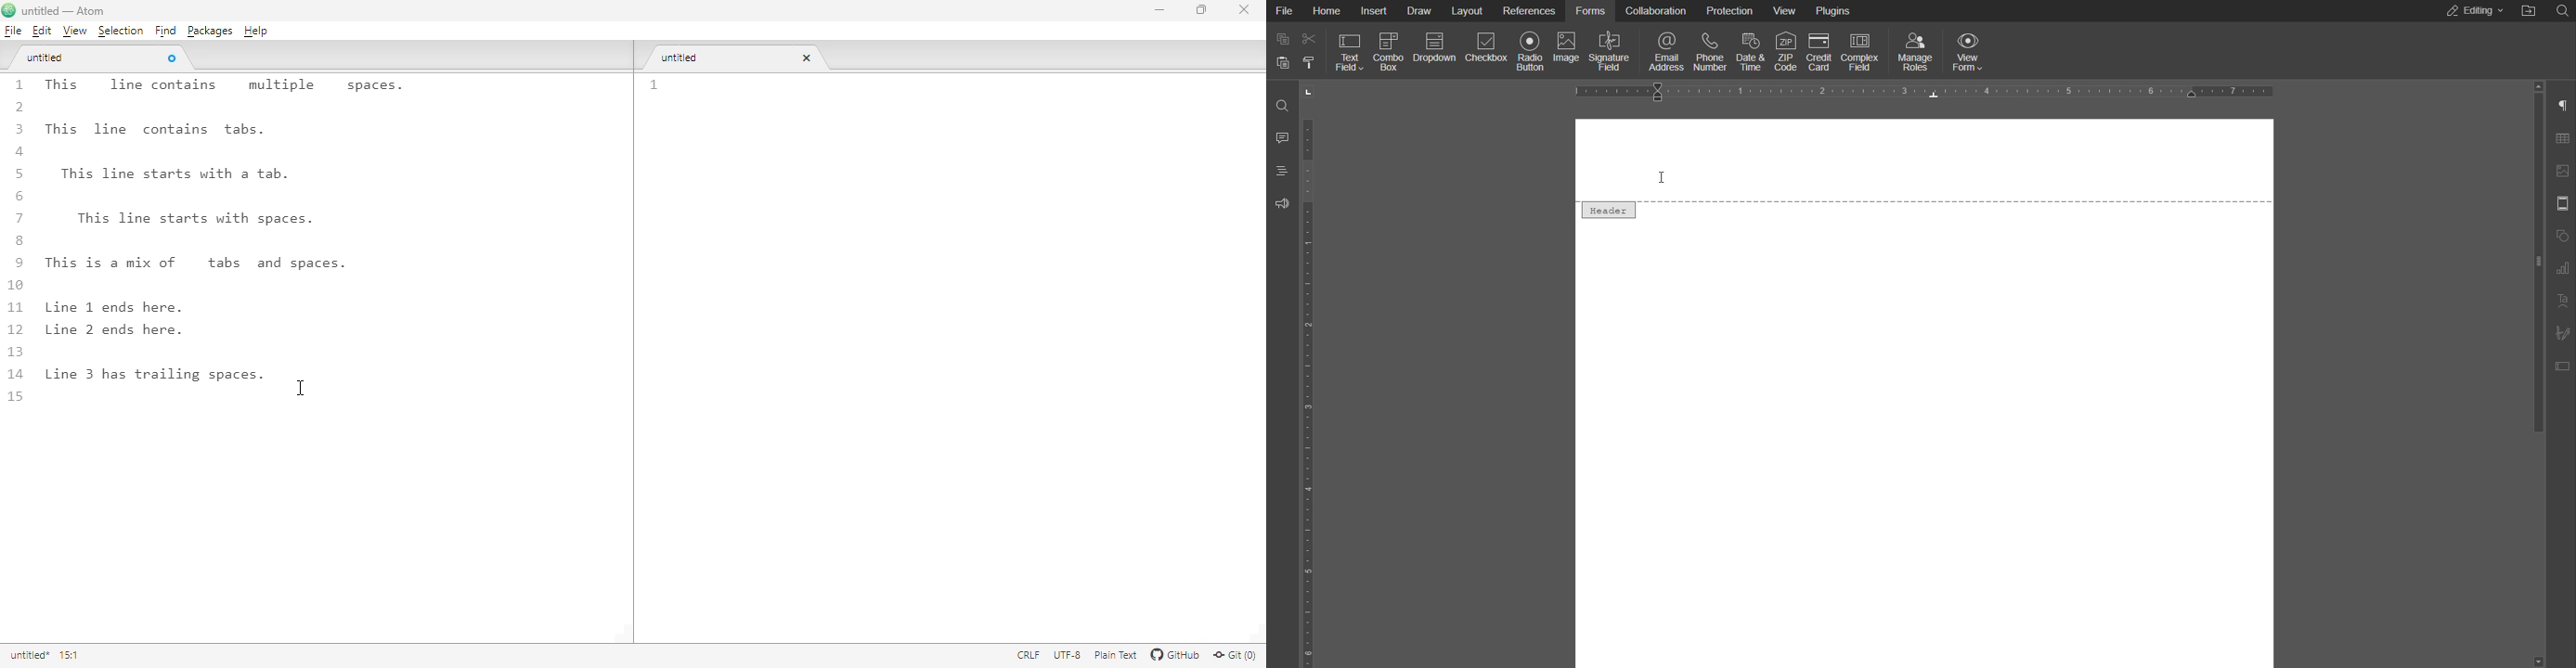  What do you see at coordinates (13, 31) in the screenshot?
I see `file` at bounding box center [13, 31].